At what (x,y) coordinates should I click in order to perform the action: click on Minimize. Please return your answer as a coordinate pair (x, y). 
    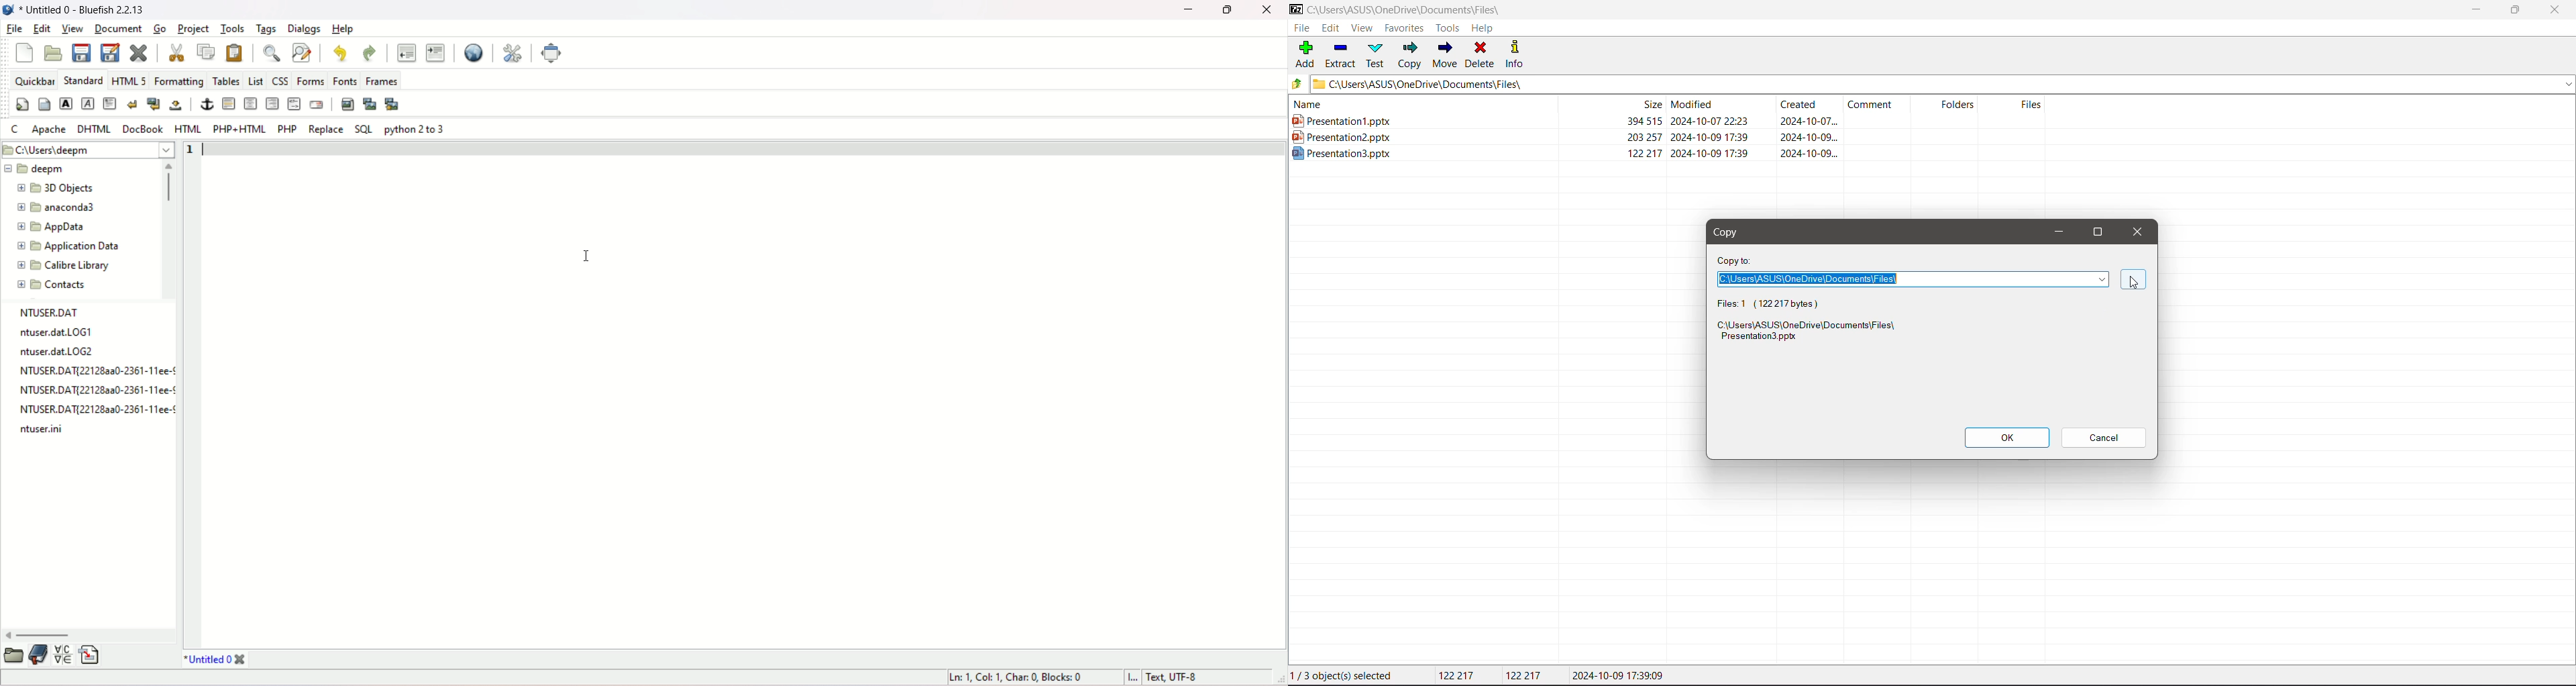
    Looking at the image, I should click on (2475, 10).